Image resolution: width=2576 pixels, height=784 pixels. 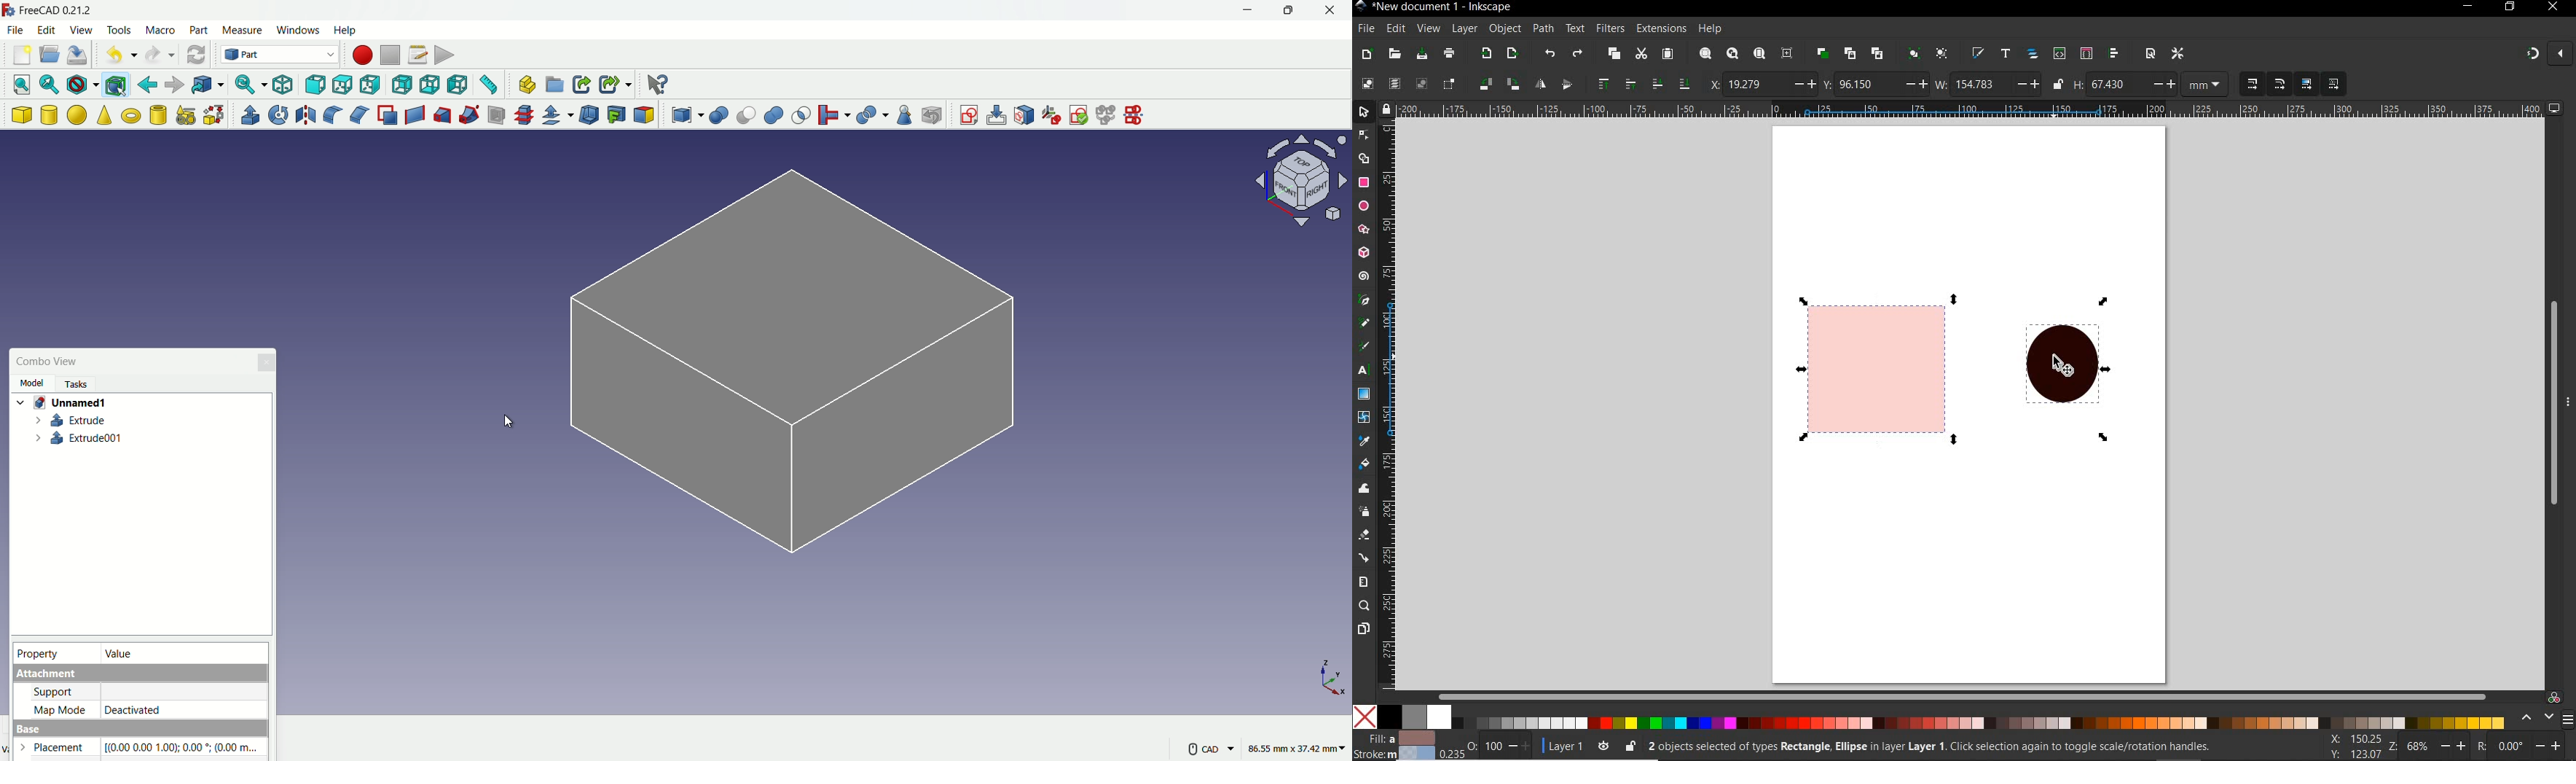 What do you see at coordinates (1668, 54) in the screenshot?
I see `paste` at bounding box center [1668, 54].